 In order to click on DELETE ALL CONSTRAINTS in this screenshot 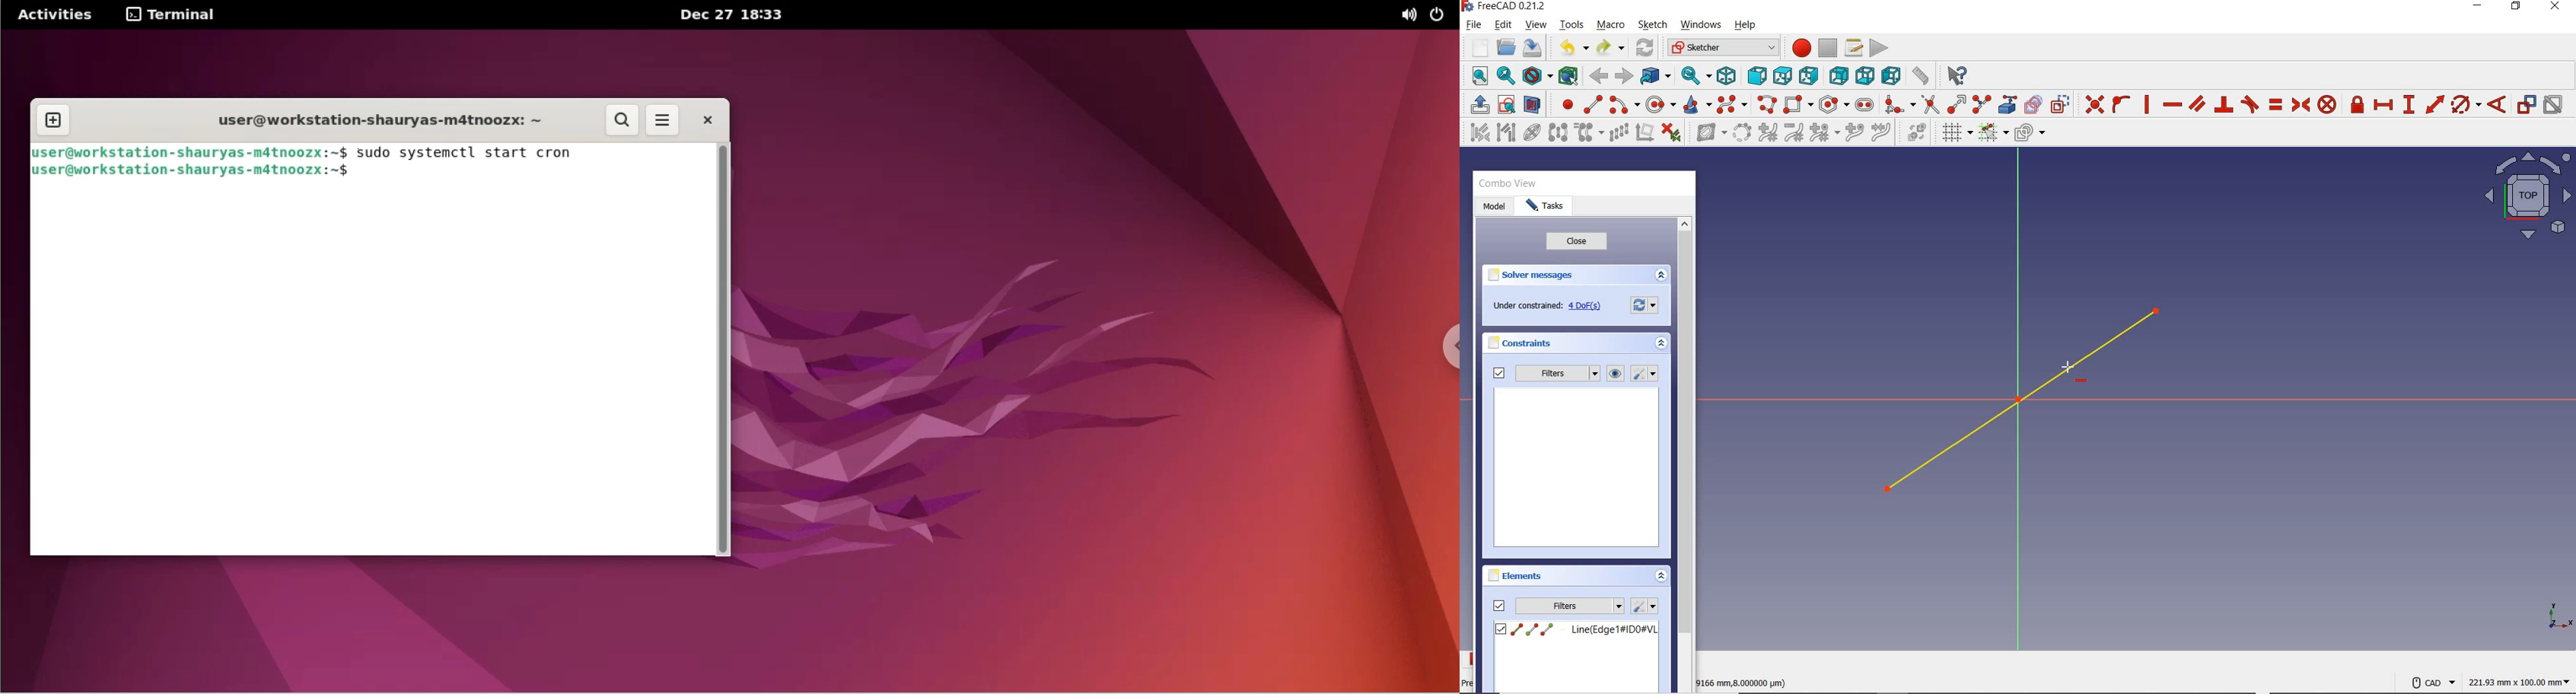, I will do `click(1672, 132)`.